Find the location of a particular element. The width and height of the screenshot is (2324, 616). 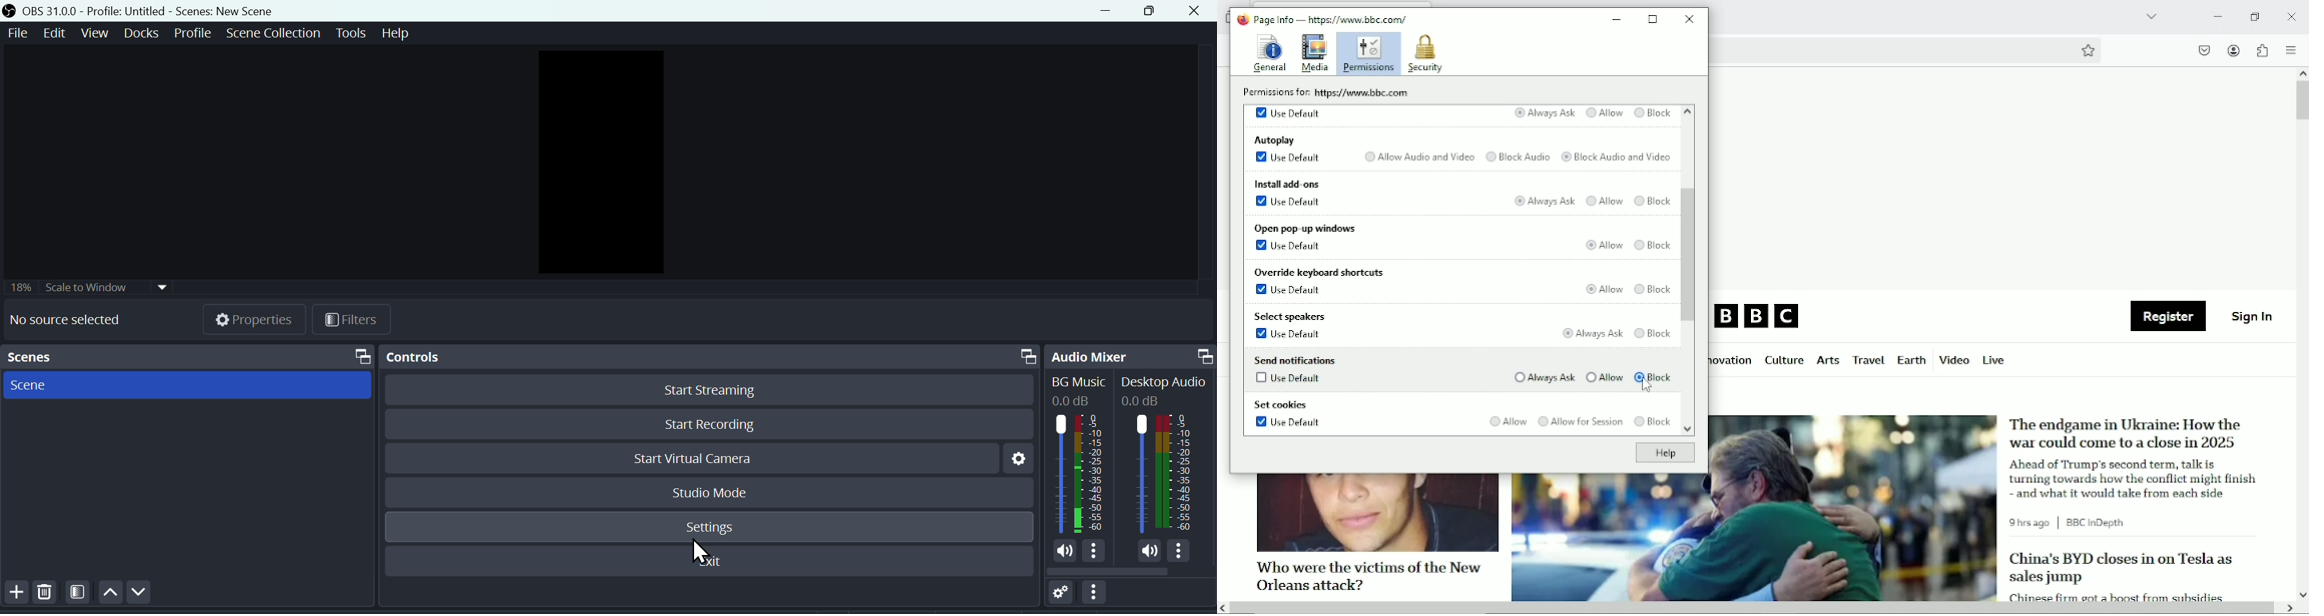

Override keyboard shortcuts is located at coordinates (1318, 273).